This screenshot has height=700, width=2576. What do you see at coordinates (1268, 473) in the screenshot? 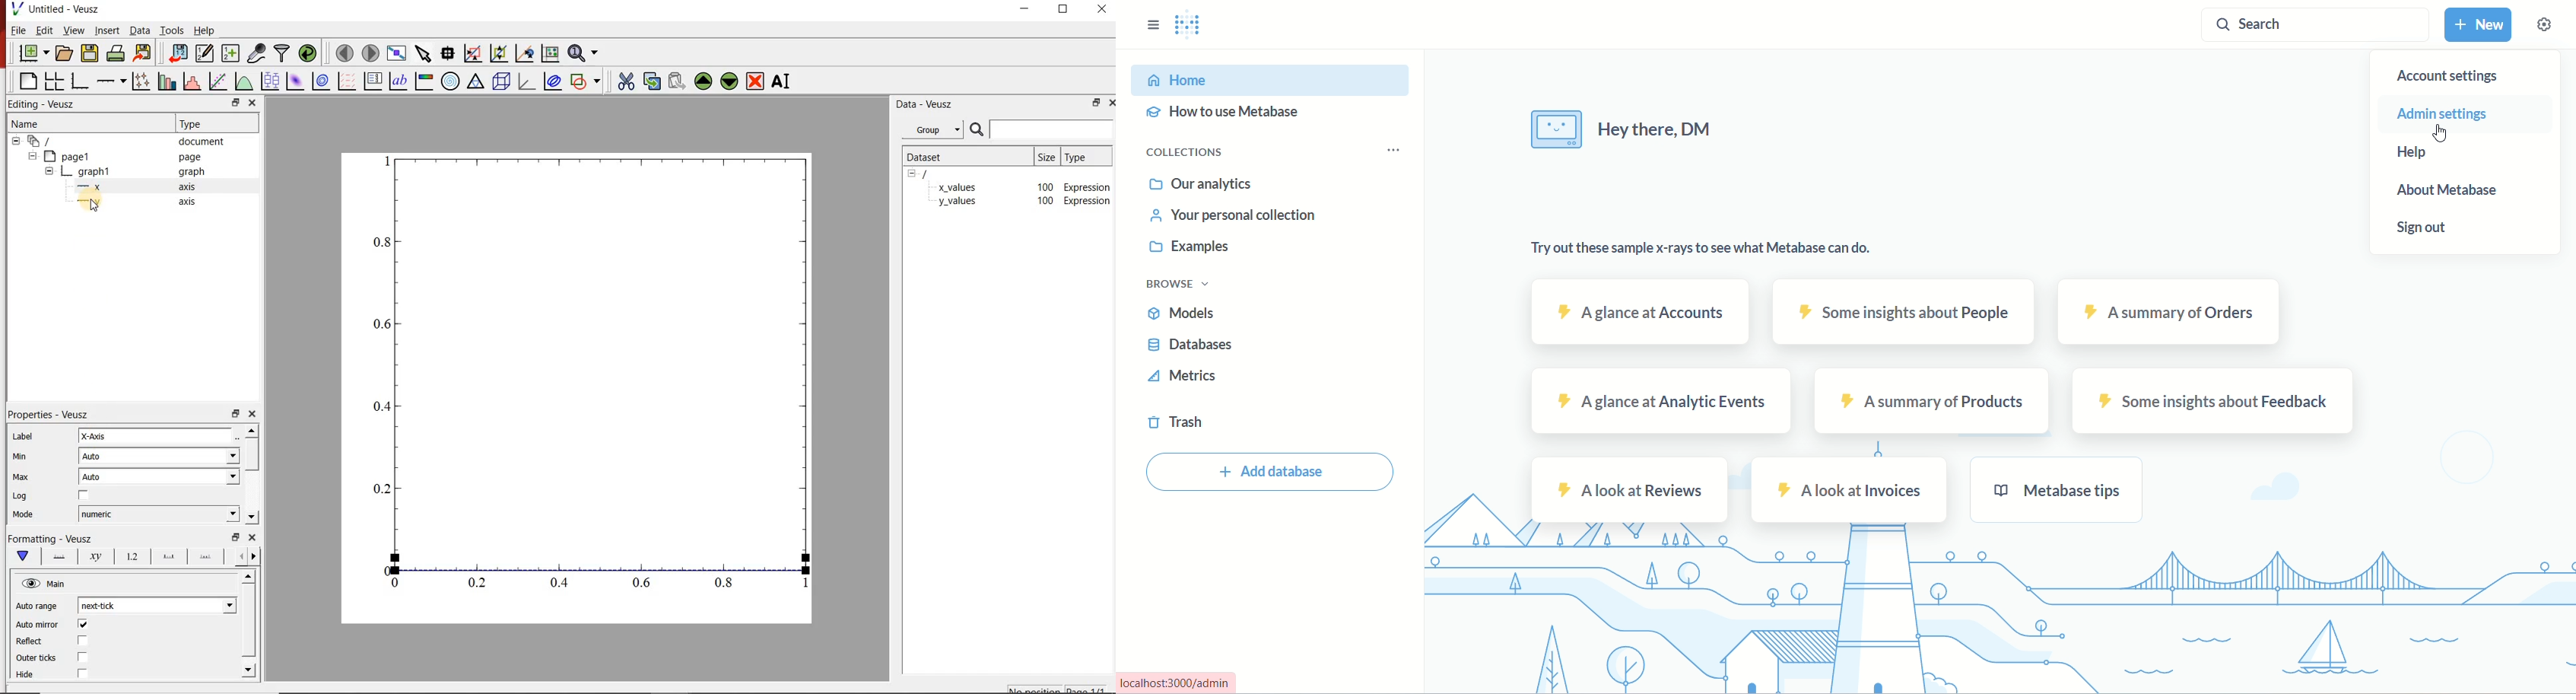
I see `add database` at bounding box center [1268, 473].